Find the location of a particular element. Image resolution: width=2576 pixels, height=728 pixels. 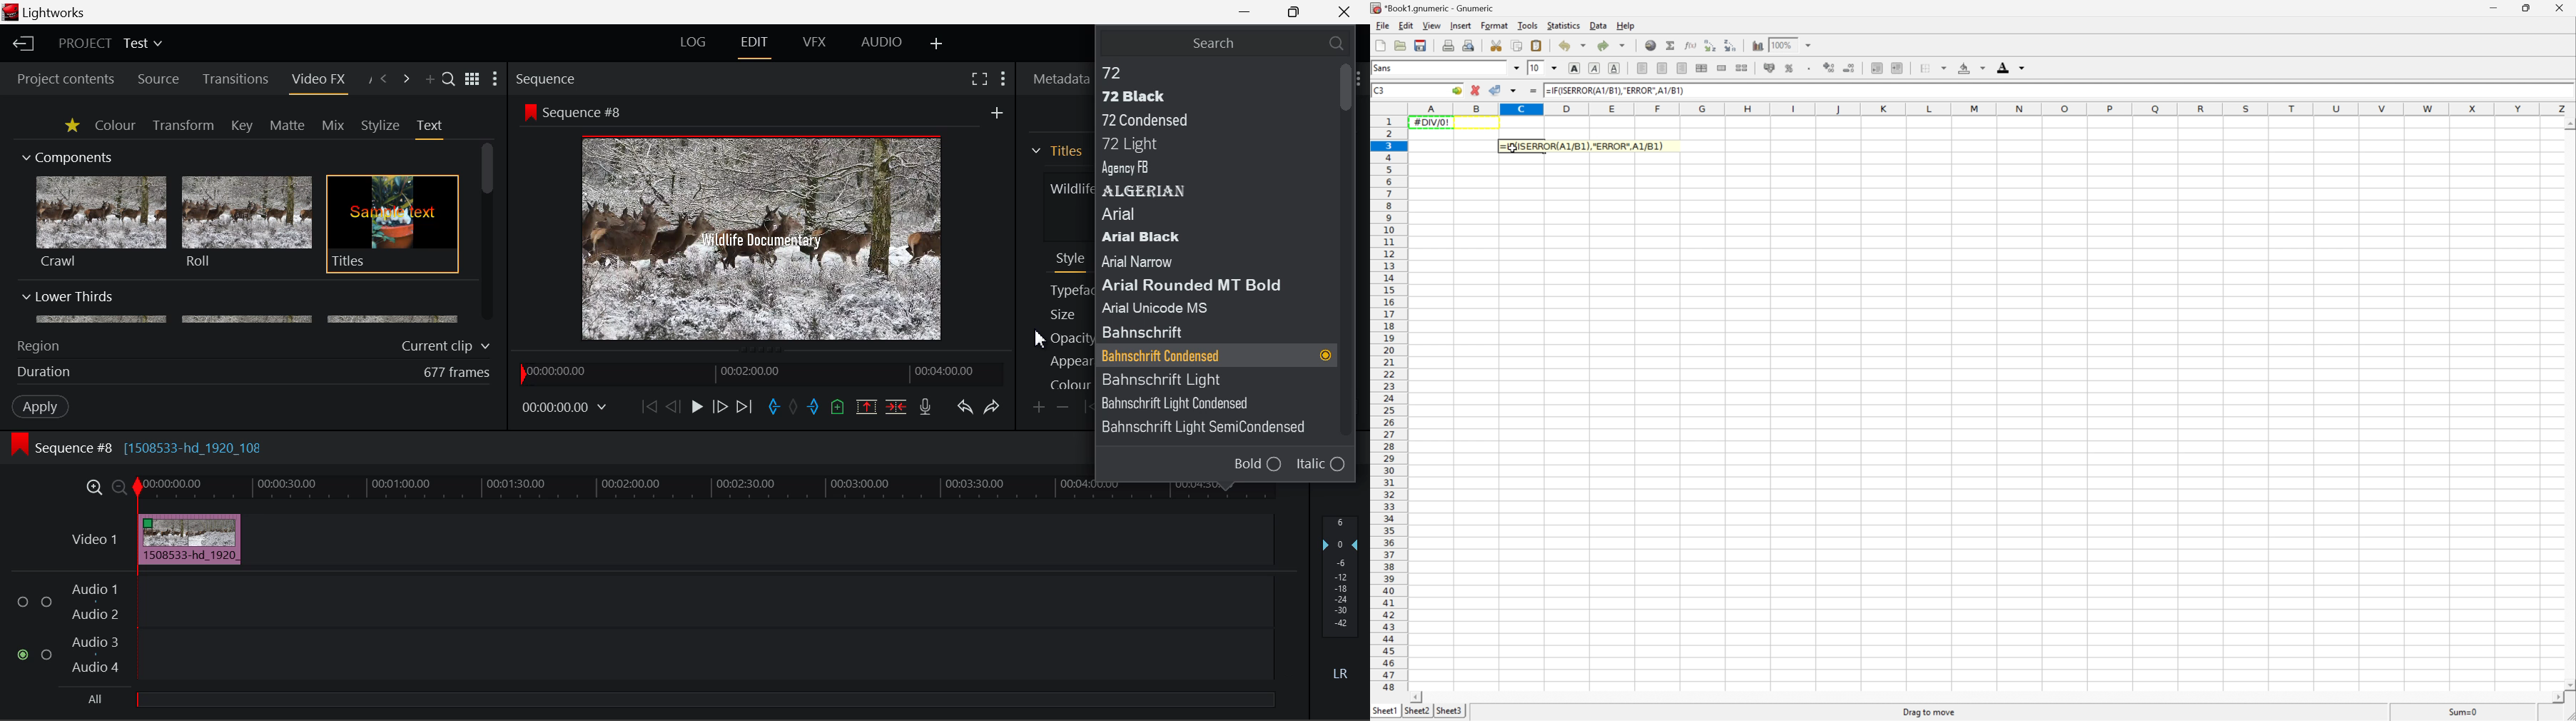

checked checkbox is located at coordinates (25, 655).